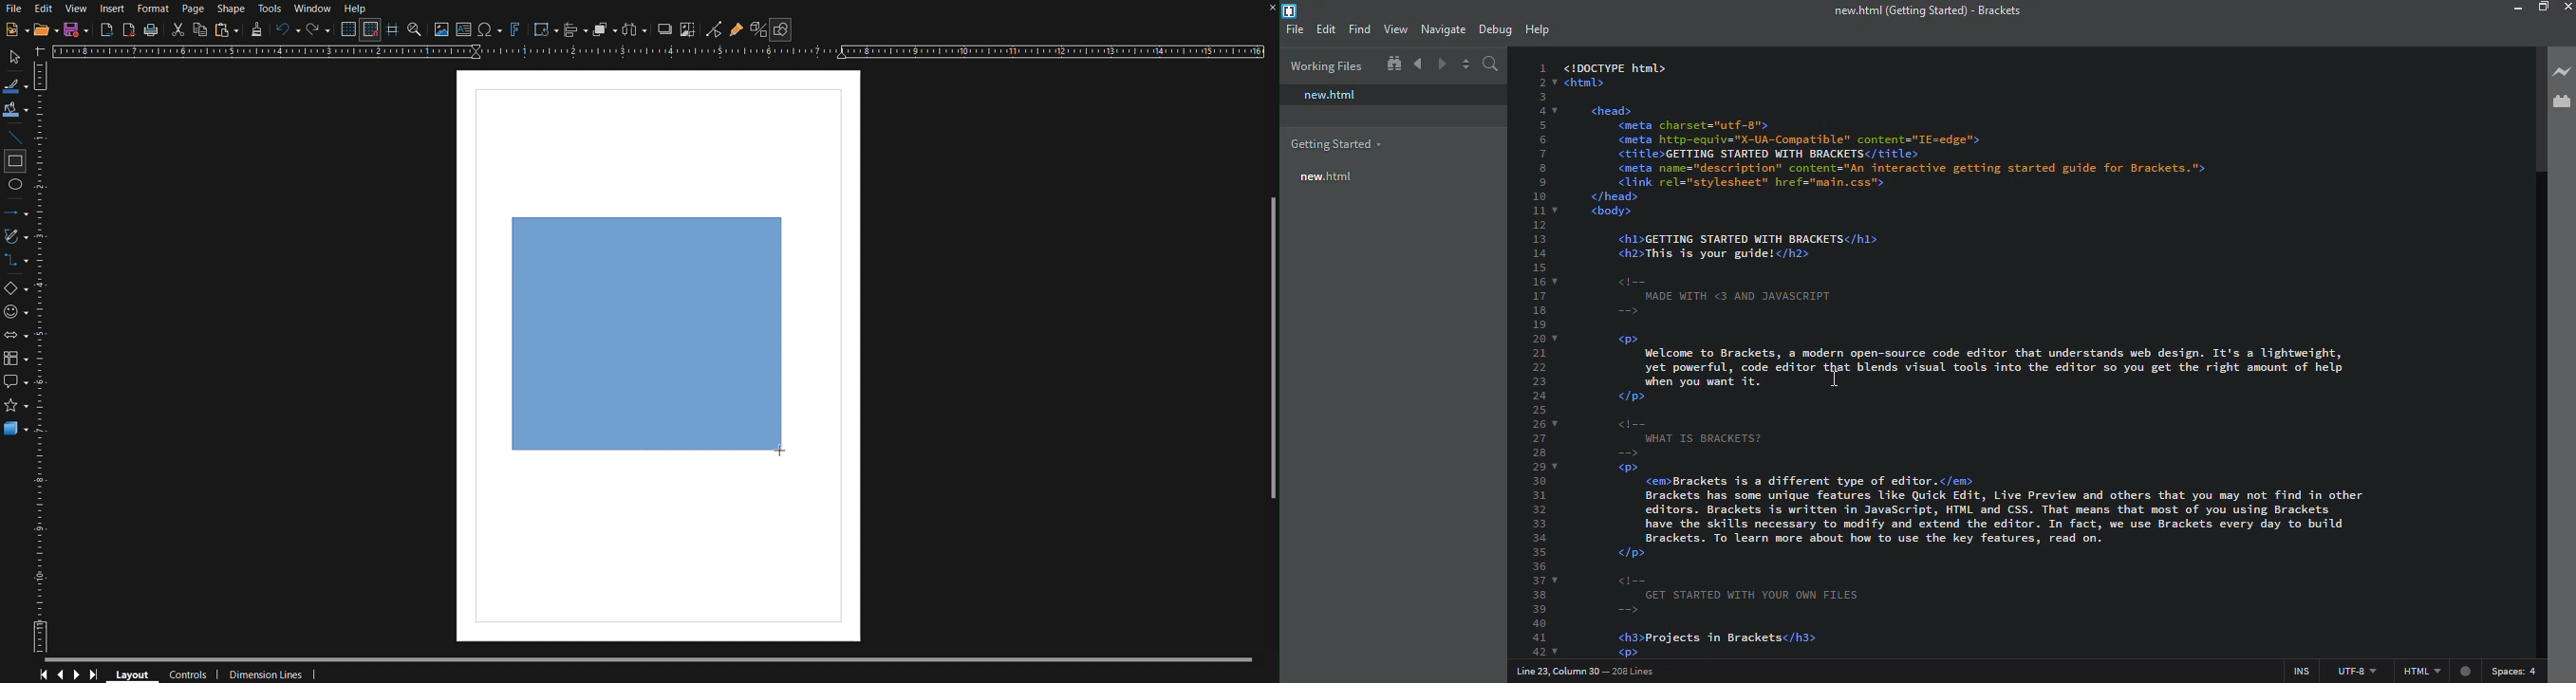  I want to click on Formatting, so click(256, 29).